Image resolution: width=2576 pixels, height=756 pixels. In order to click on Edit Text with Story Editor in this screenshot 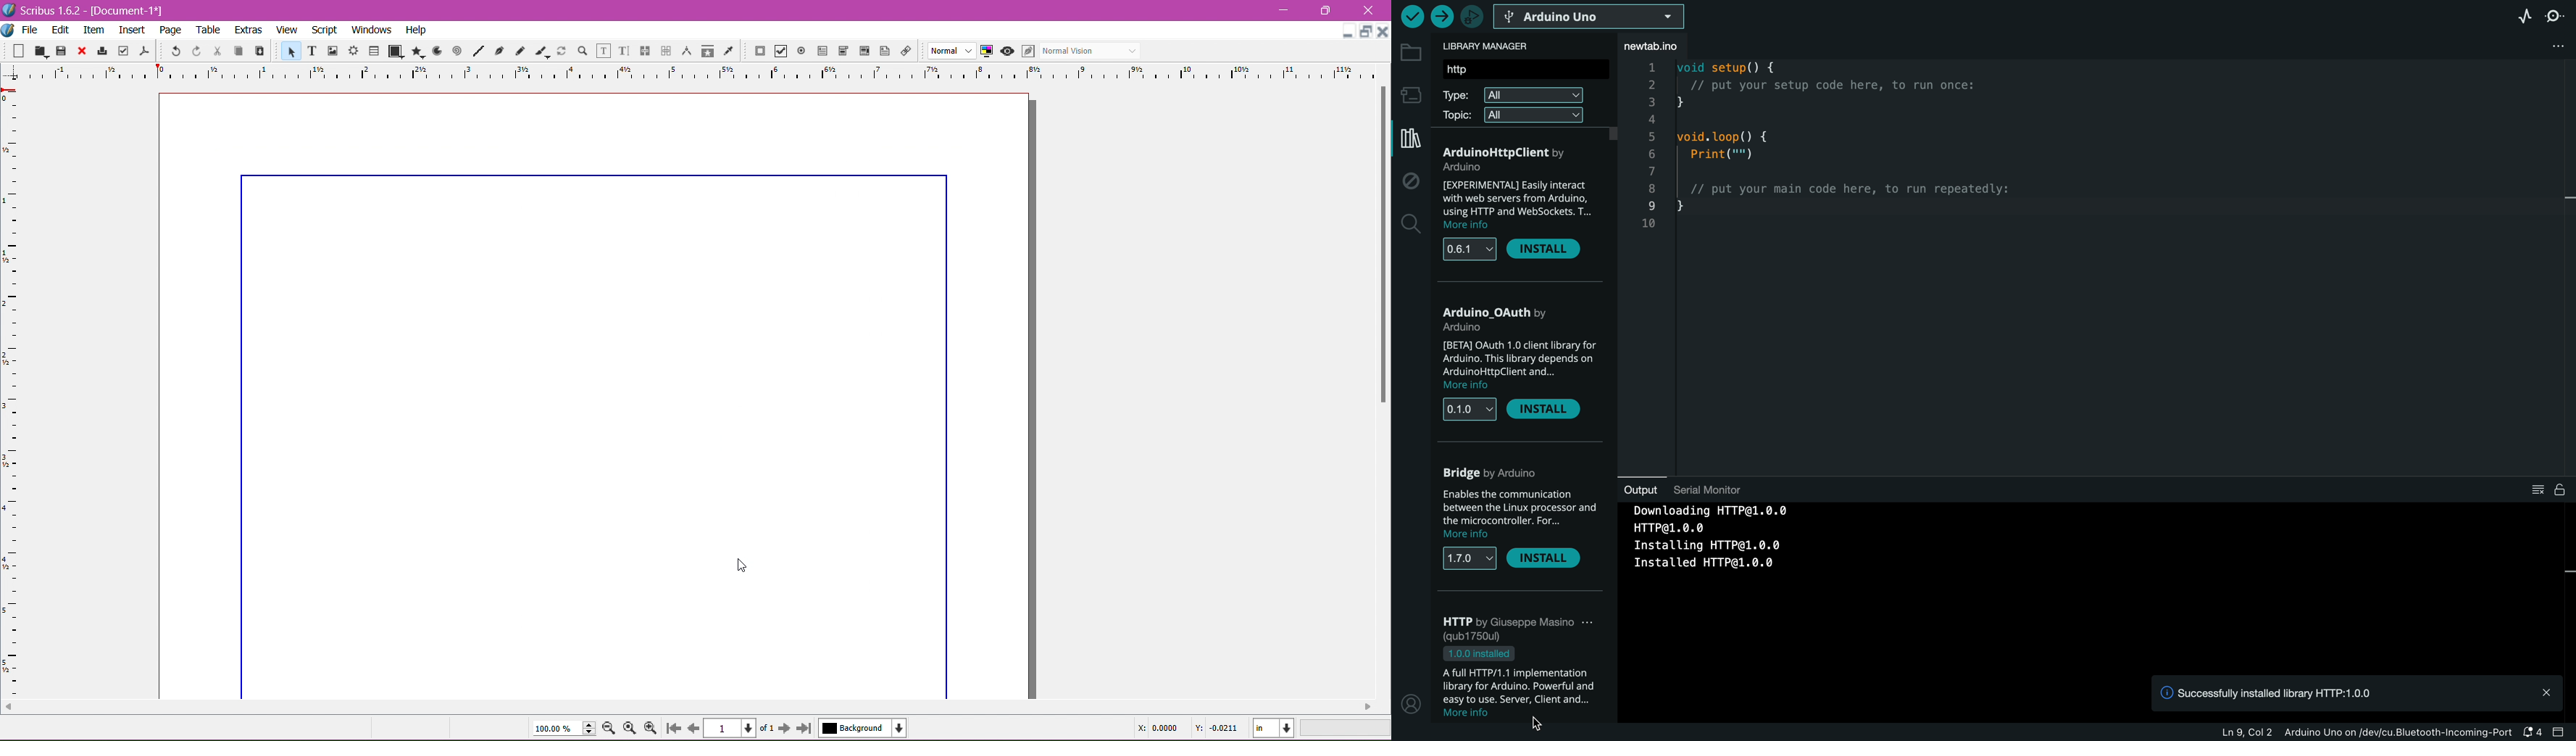, I will do `click(622, 51)`.